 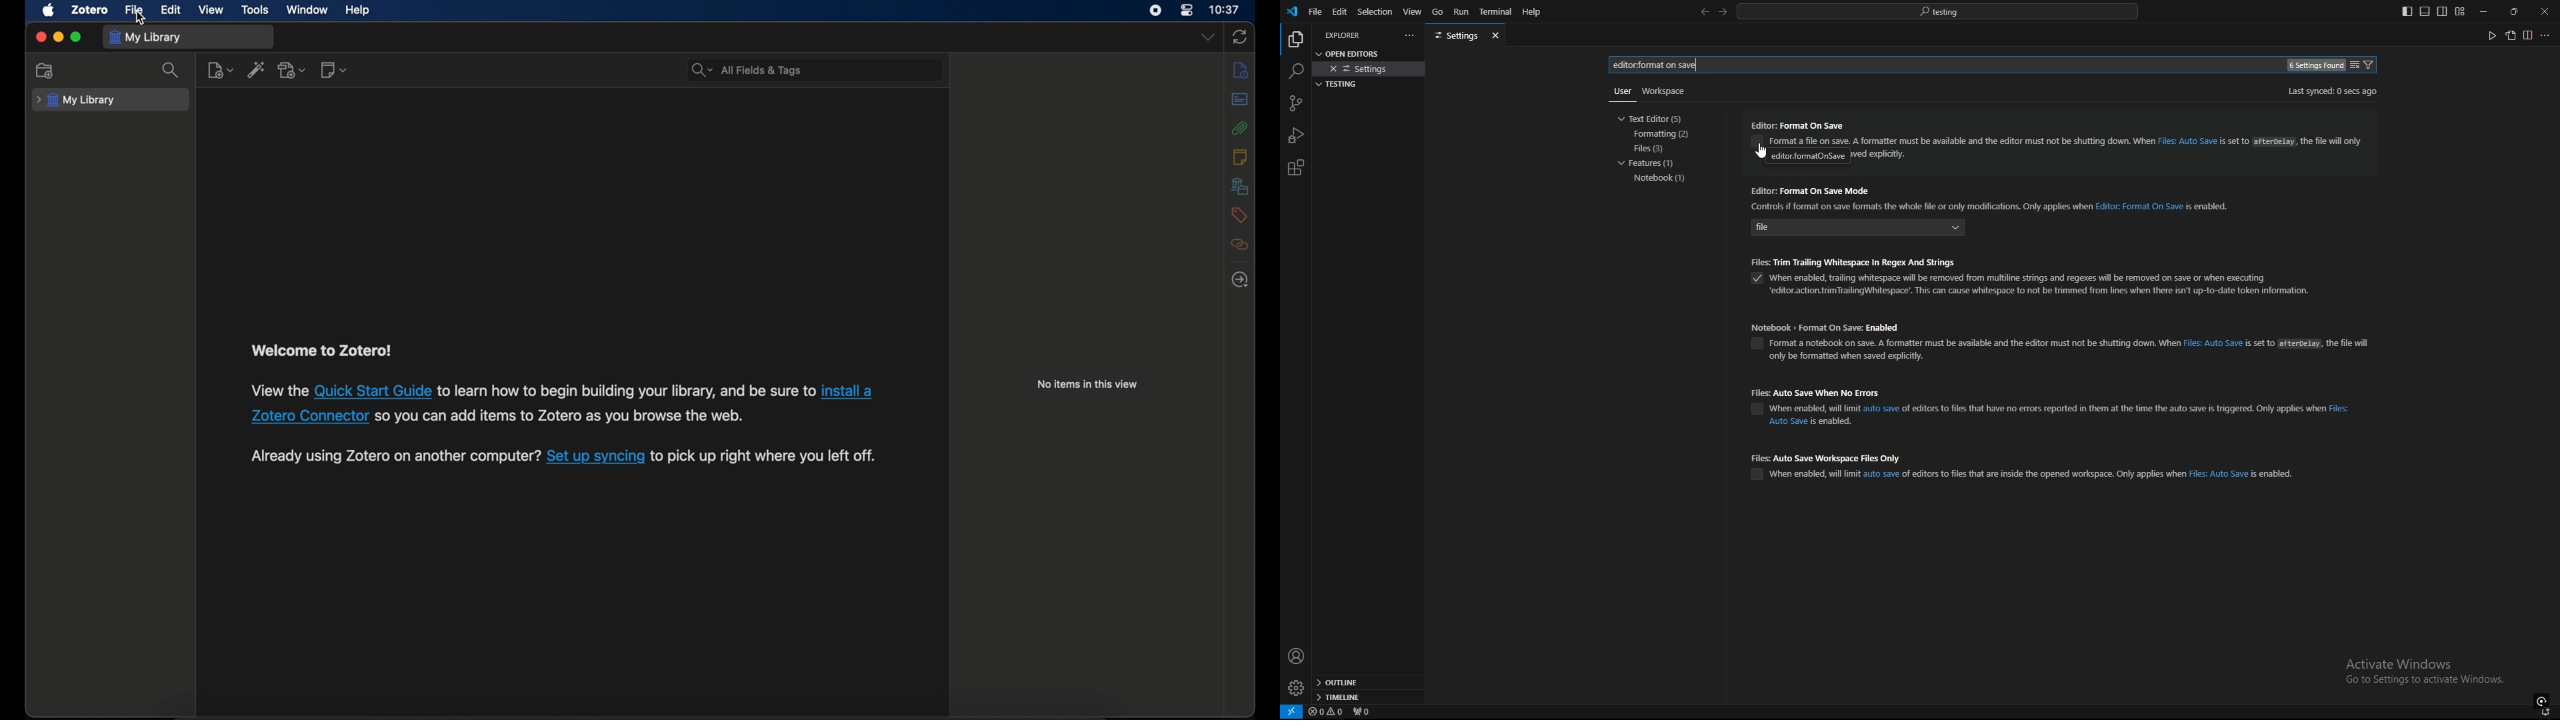 I want to click on file, so click(x=135, y=11).